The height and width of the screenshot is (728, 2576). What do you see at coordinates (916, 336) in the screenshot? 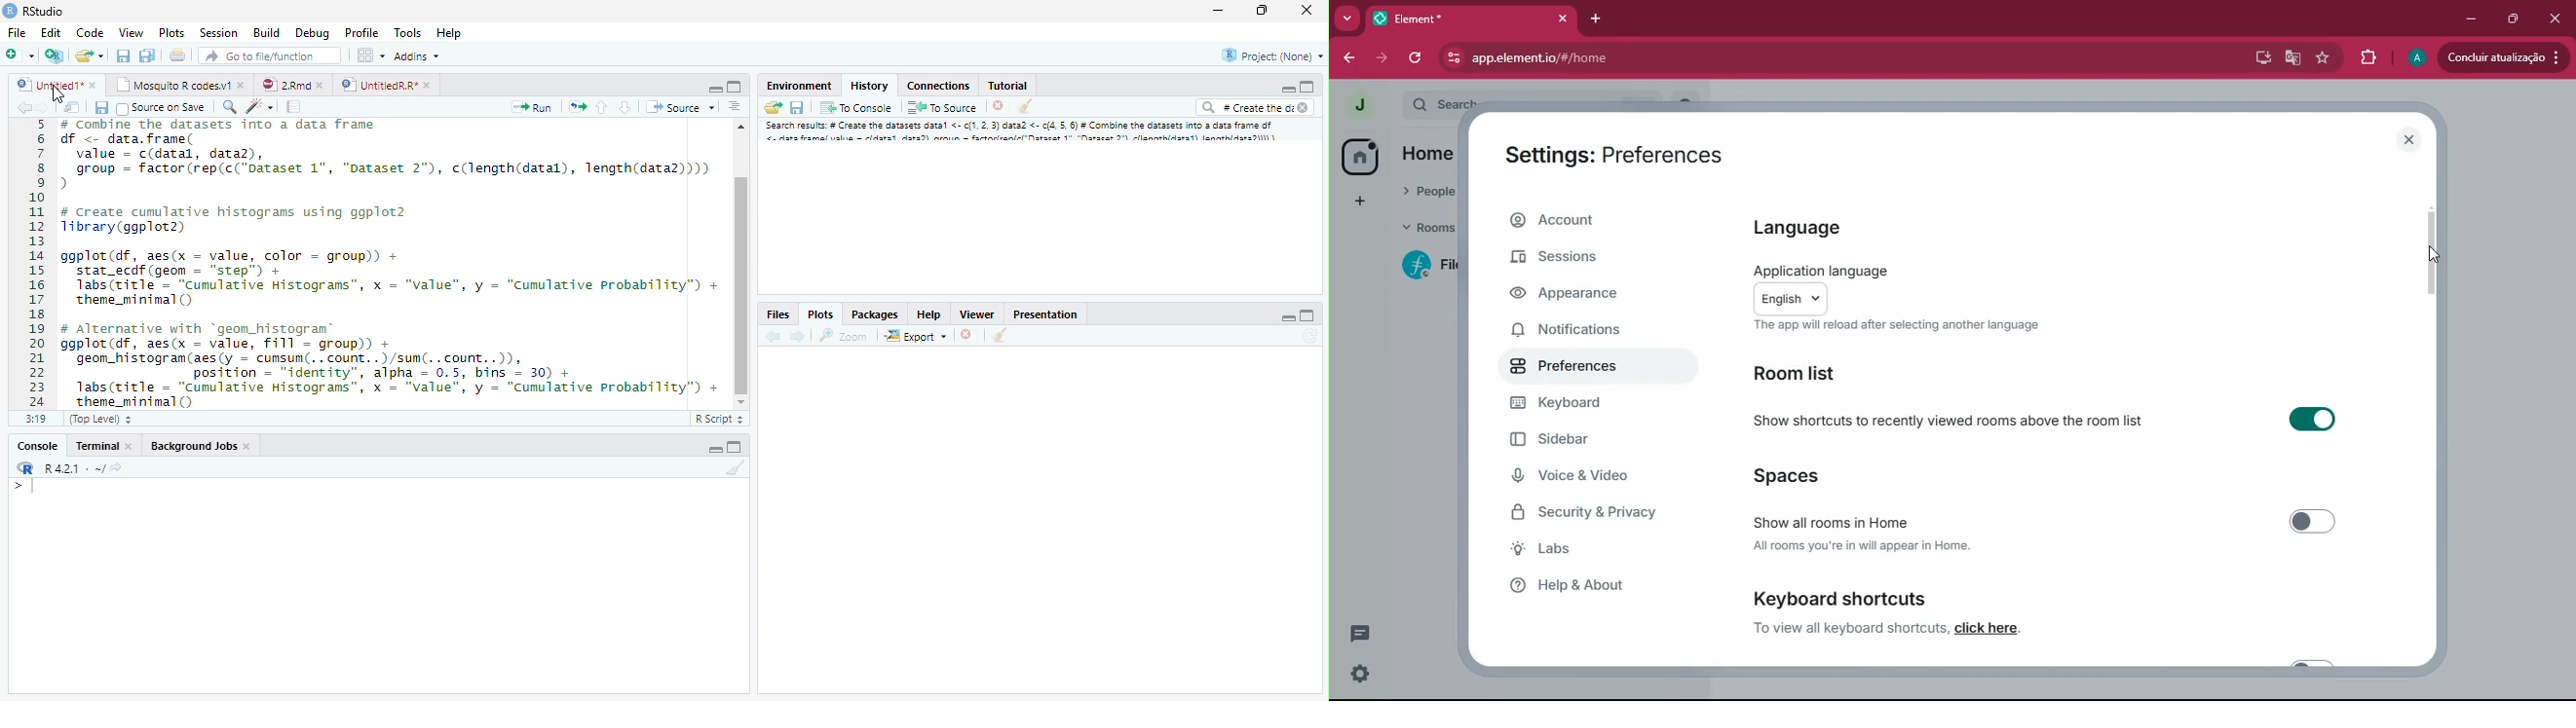
I see `Export` at bounding box center [916, 336].